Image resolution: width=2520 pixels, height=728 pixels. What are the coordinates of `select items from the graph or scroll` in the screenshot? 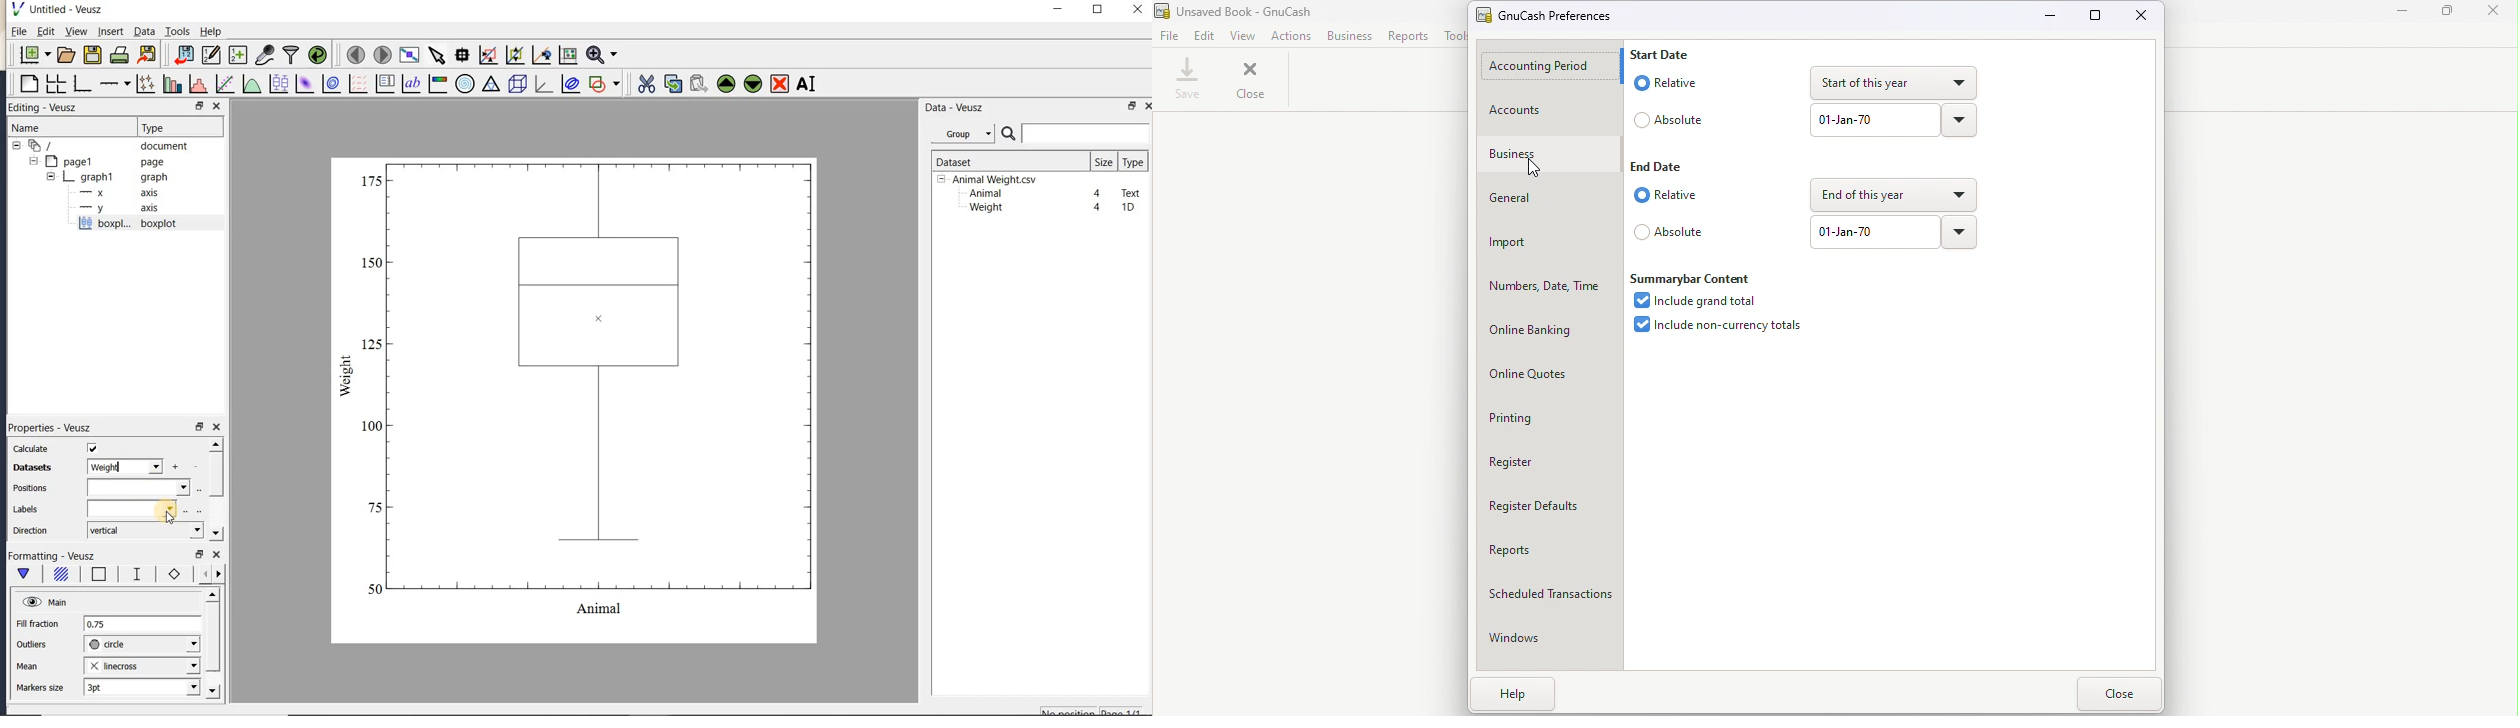 It's located at (438, 56).